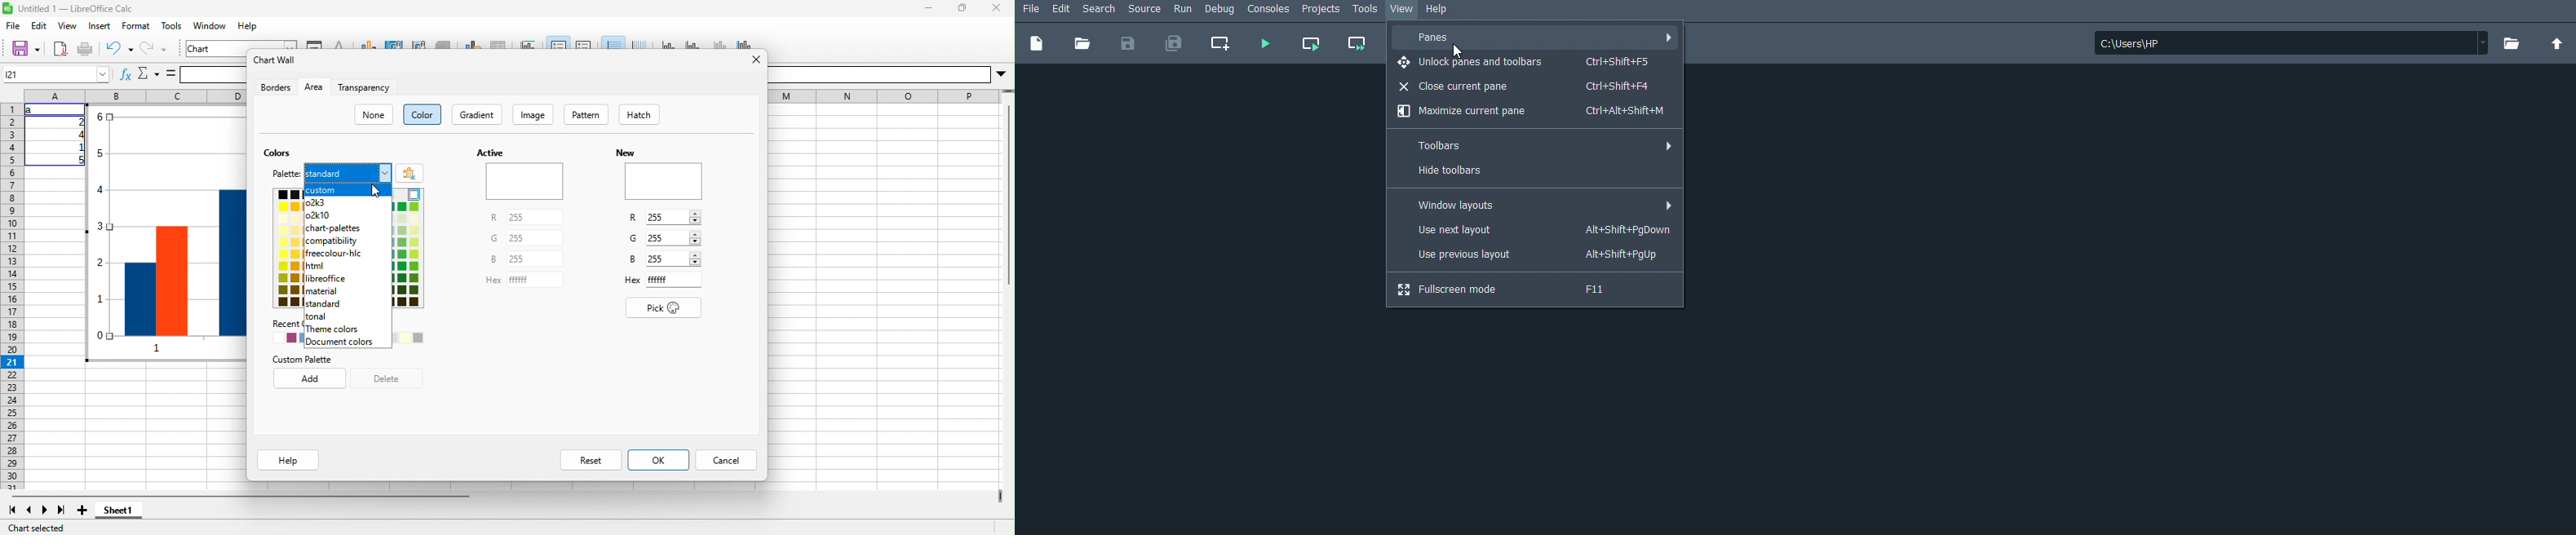  What do you see at coordinates (2559, 43) in the screenshot?
I see `Change to parent directory` at bounding box center [2559, 43].